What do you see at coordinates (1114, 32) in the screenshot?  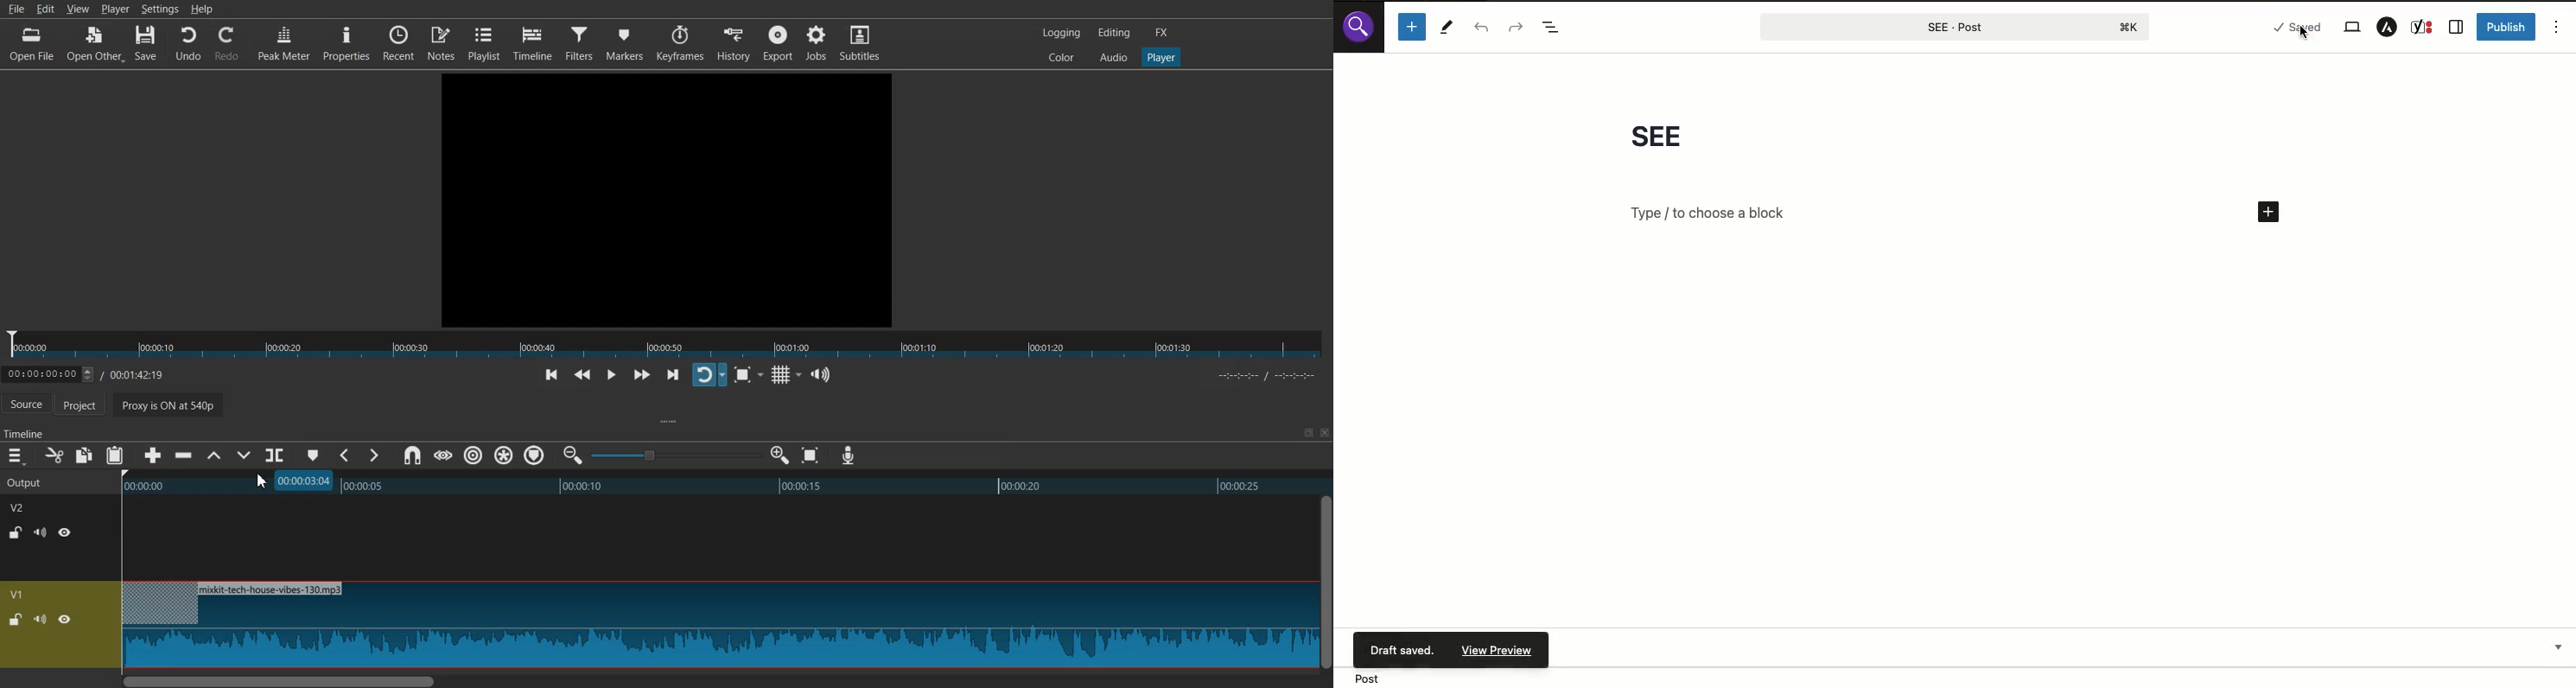 I see `Editing` at bounding box center [1114, 32].